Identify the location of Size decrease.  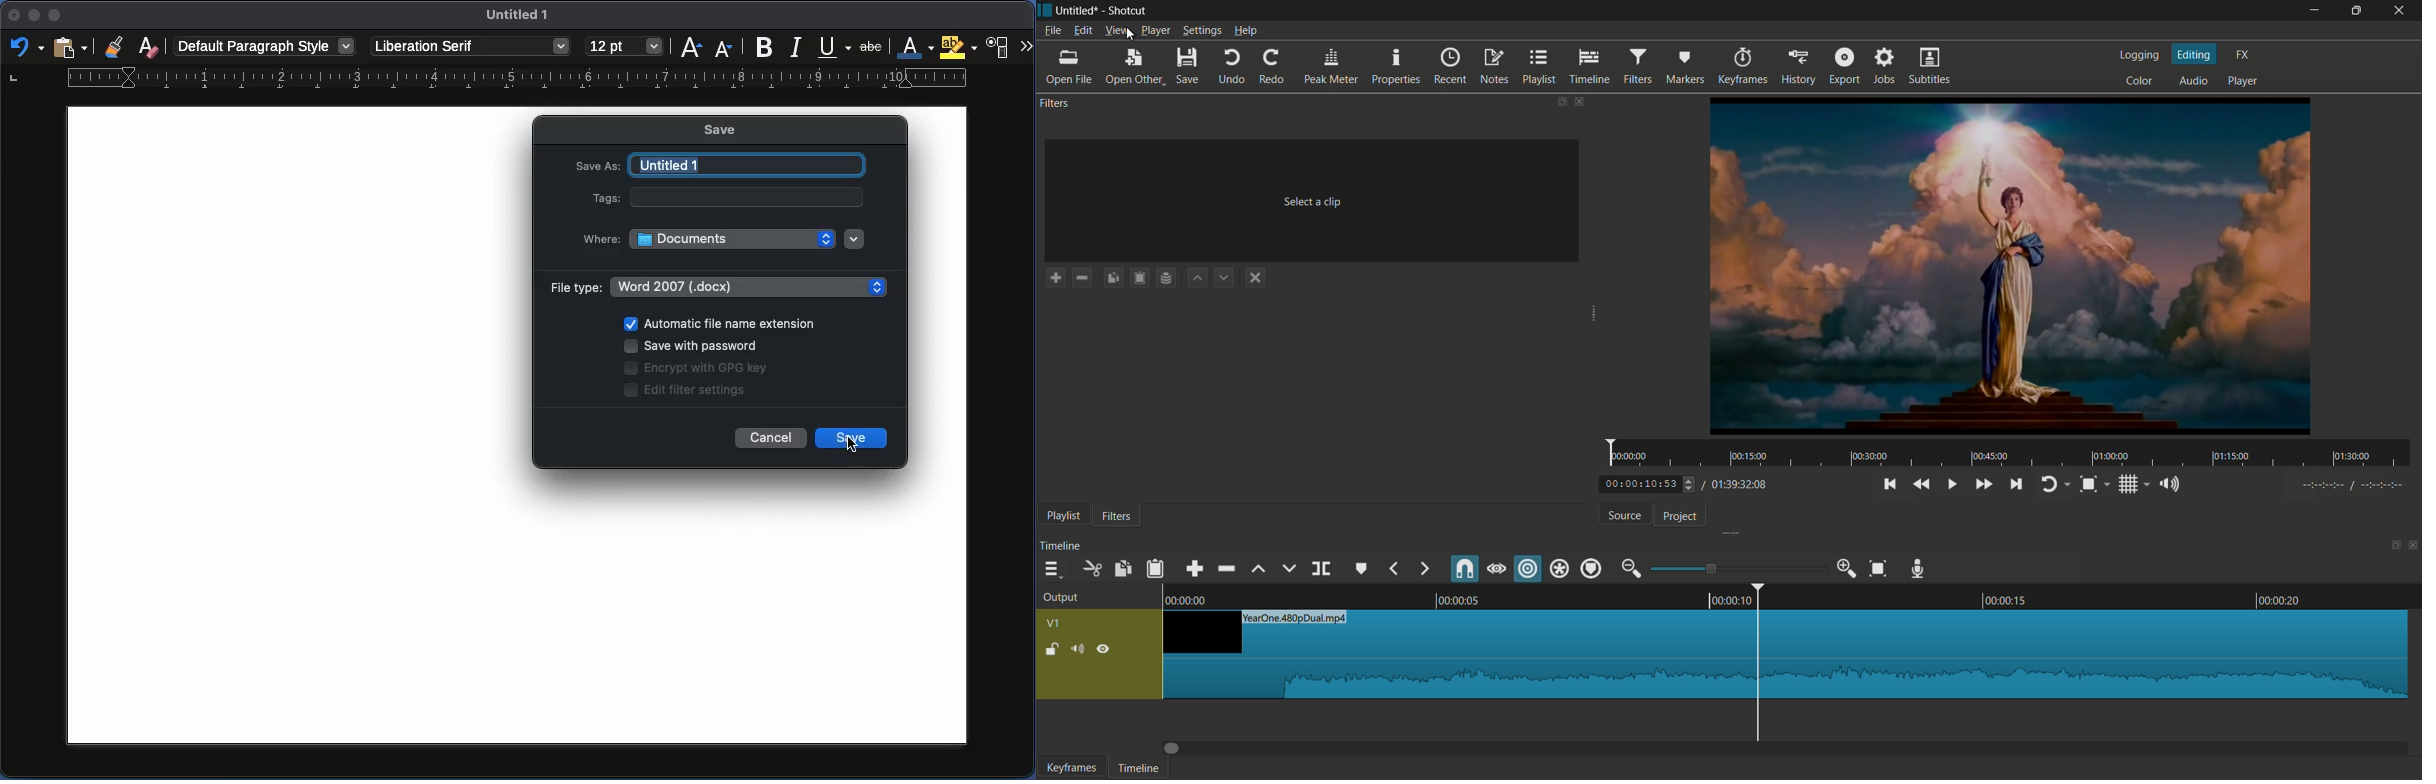
(724, 46).